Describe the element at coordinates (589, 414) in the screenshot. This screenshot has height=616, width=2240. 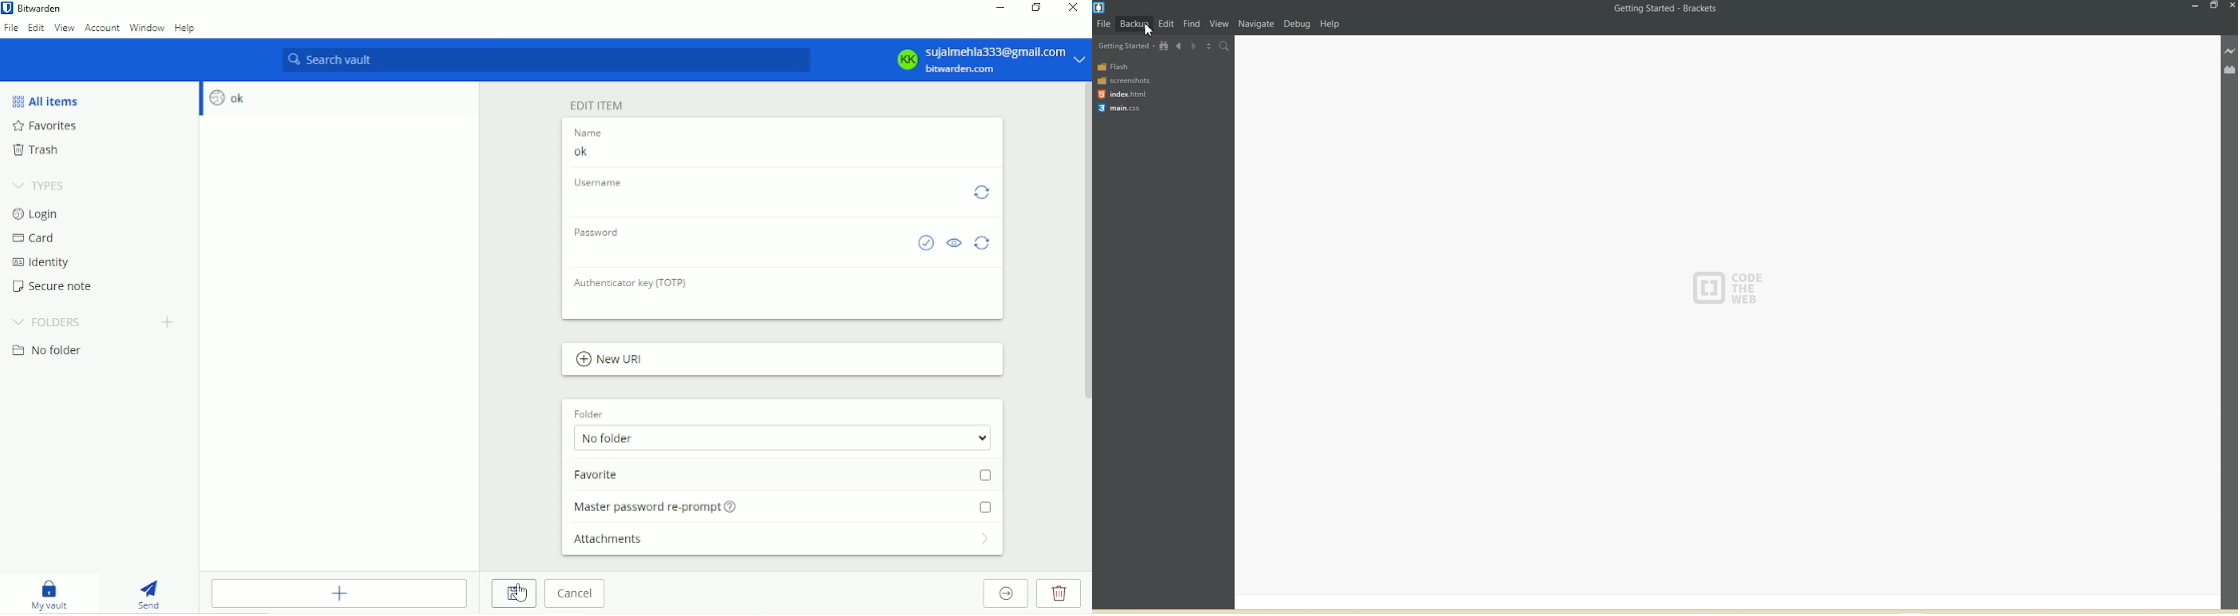
I see `folder` at that location.